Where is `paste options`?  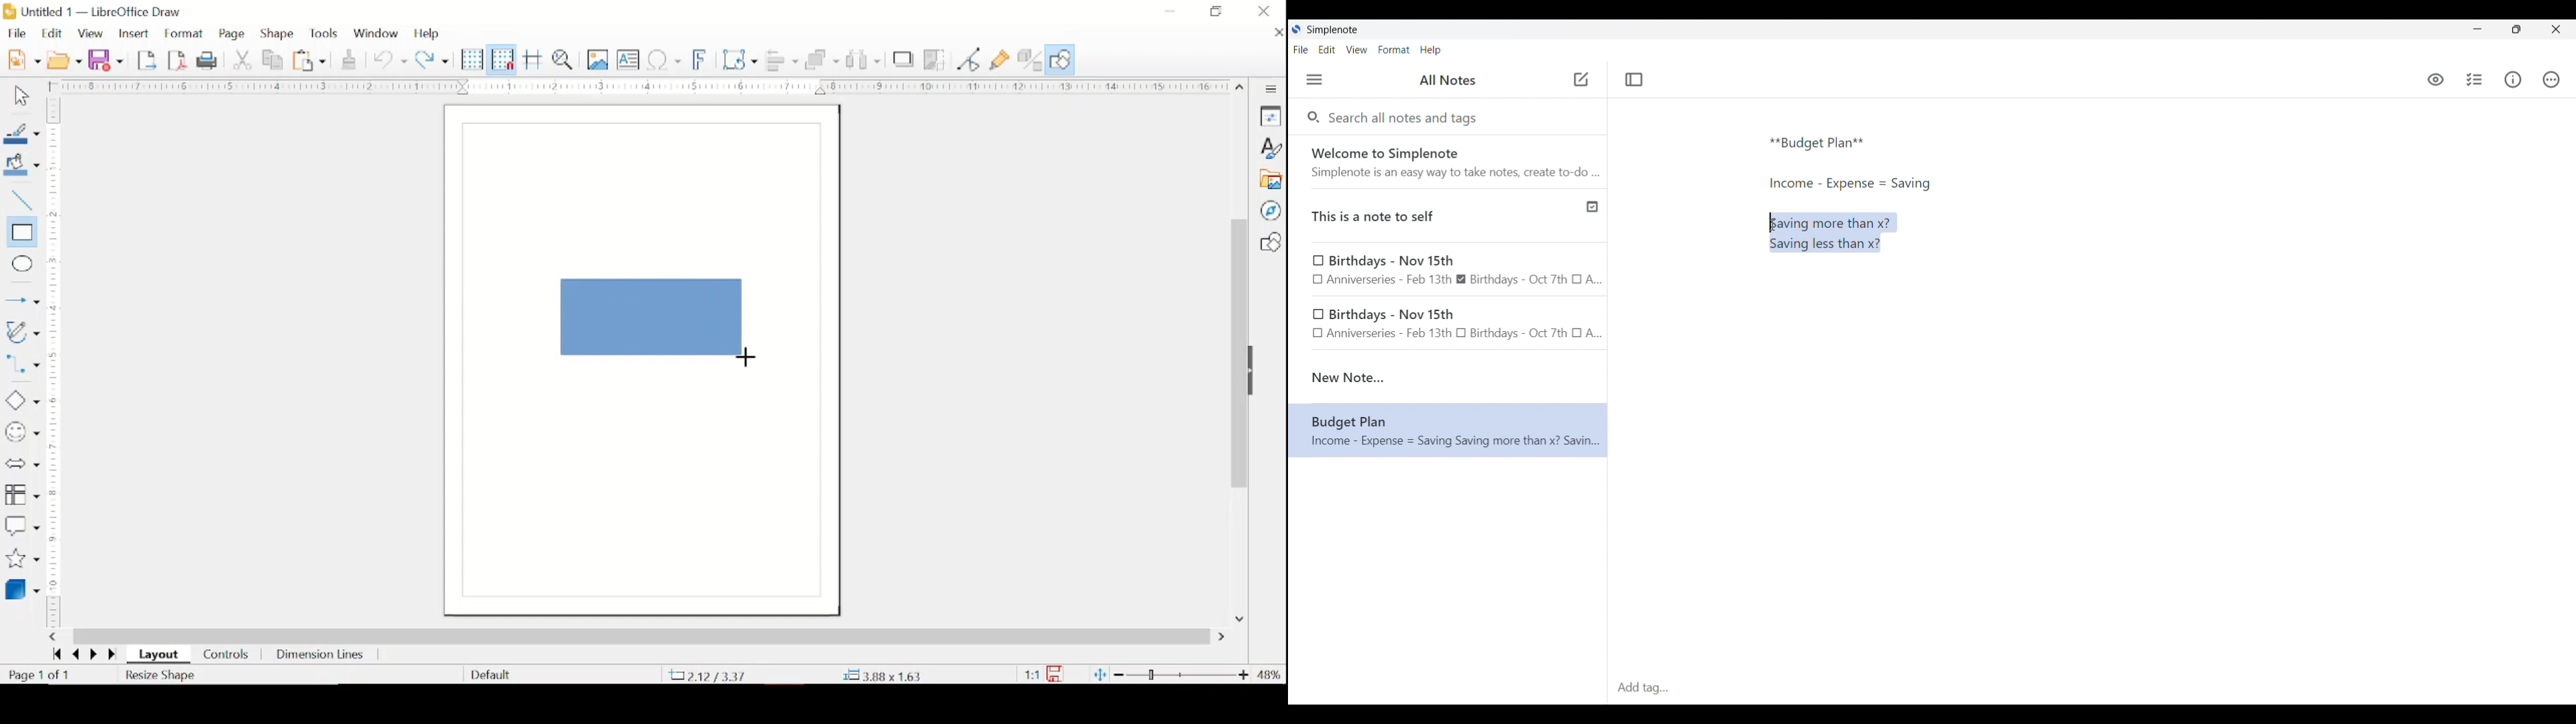 paste options is located at coordinates (310, 61).